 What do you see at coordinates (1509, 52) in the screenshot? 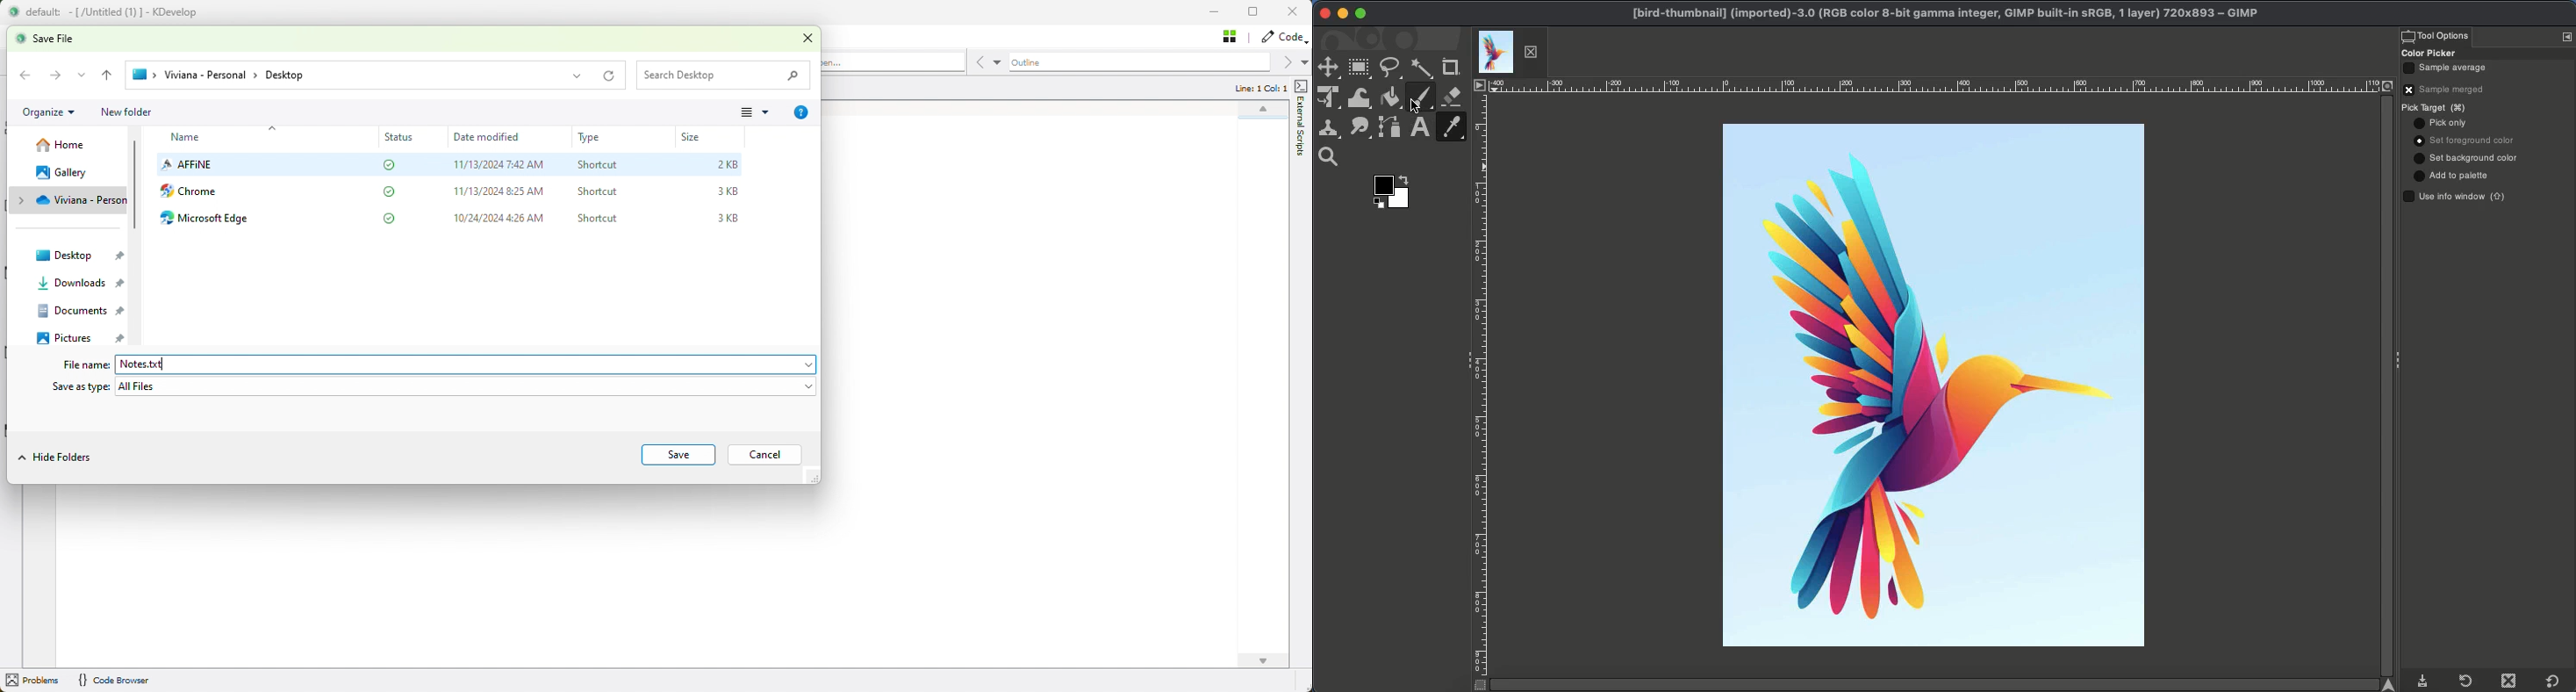
I see `Tab` at bounding box center [1509, 52].